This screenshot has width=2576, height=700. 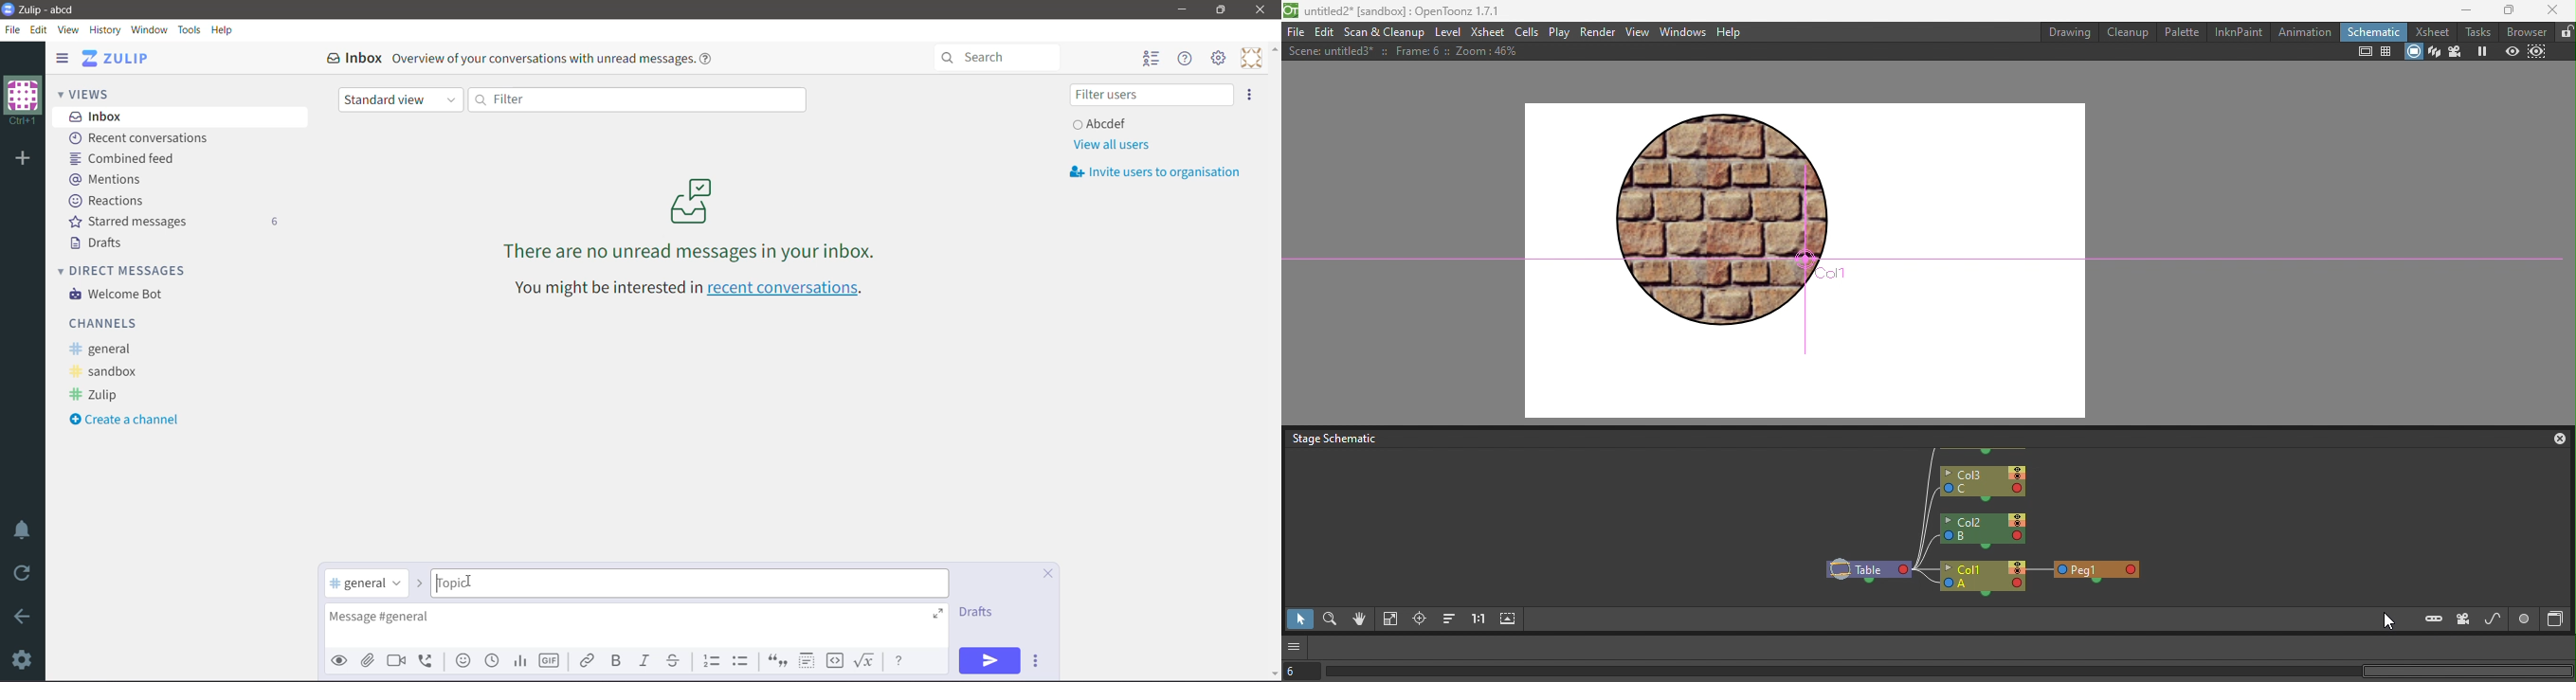 I want to click on Recent conversations, so click(x=143, y=139).